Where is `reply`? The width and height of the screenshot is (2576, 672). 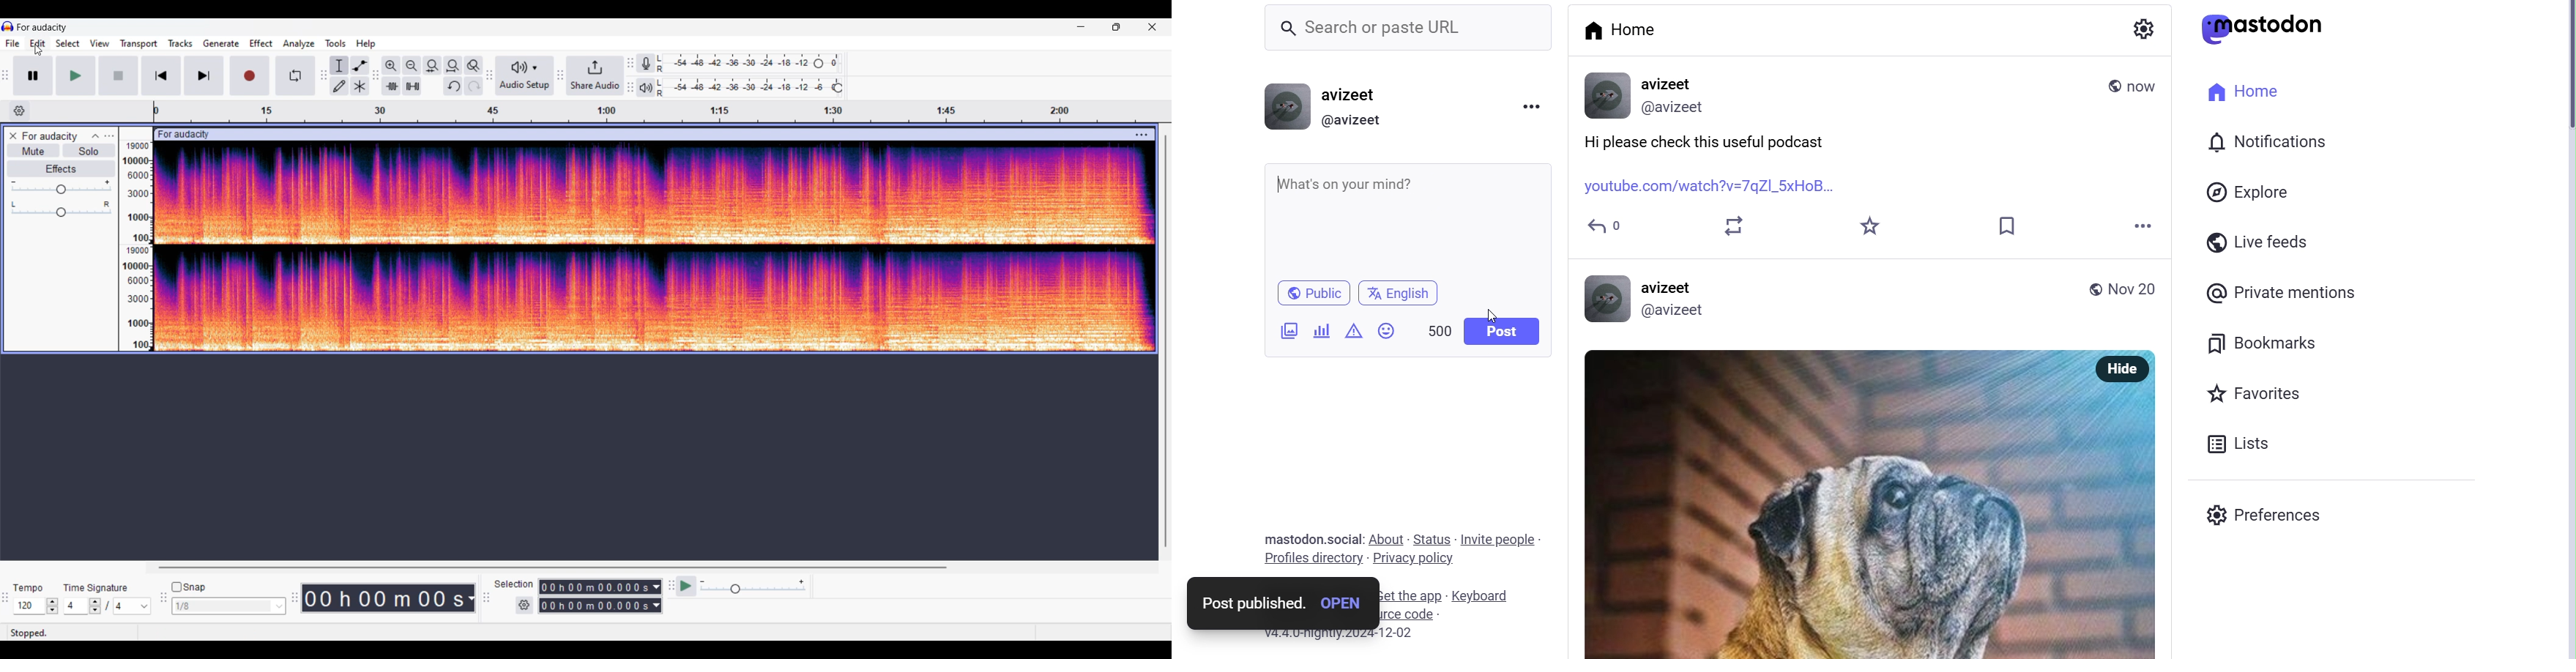 reply is located at coordinates (1605, 226).